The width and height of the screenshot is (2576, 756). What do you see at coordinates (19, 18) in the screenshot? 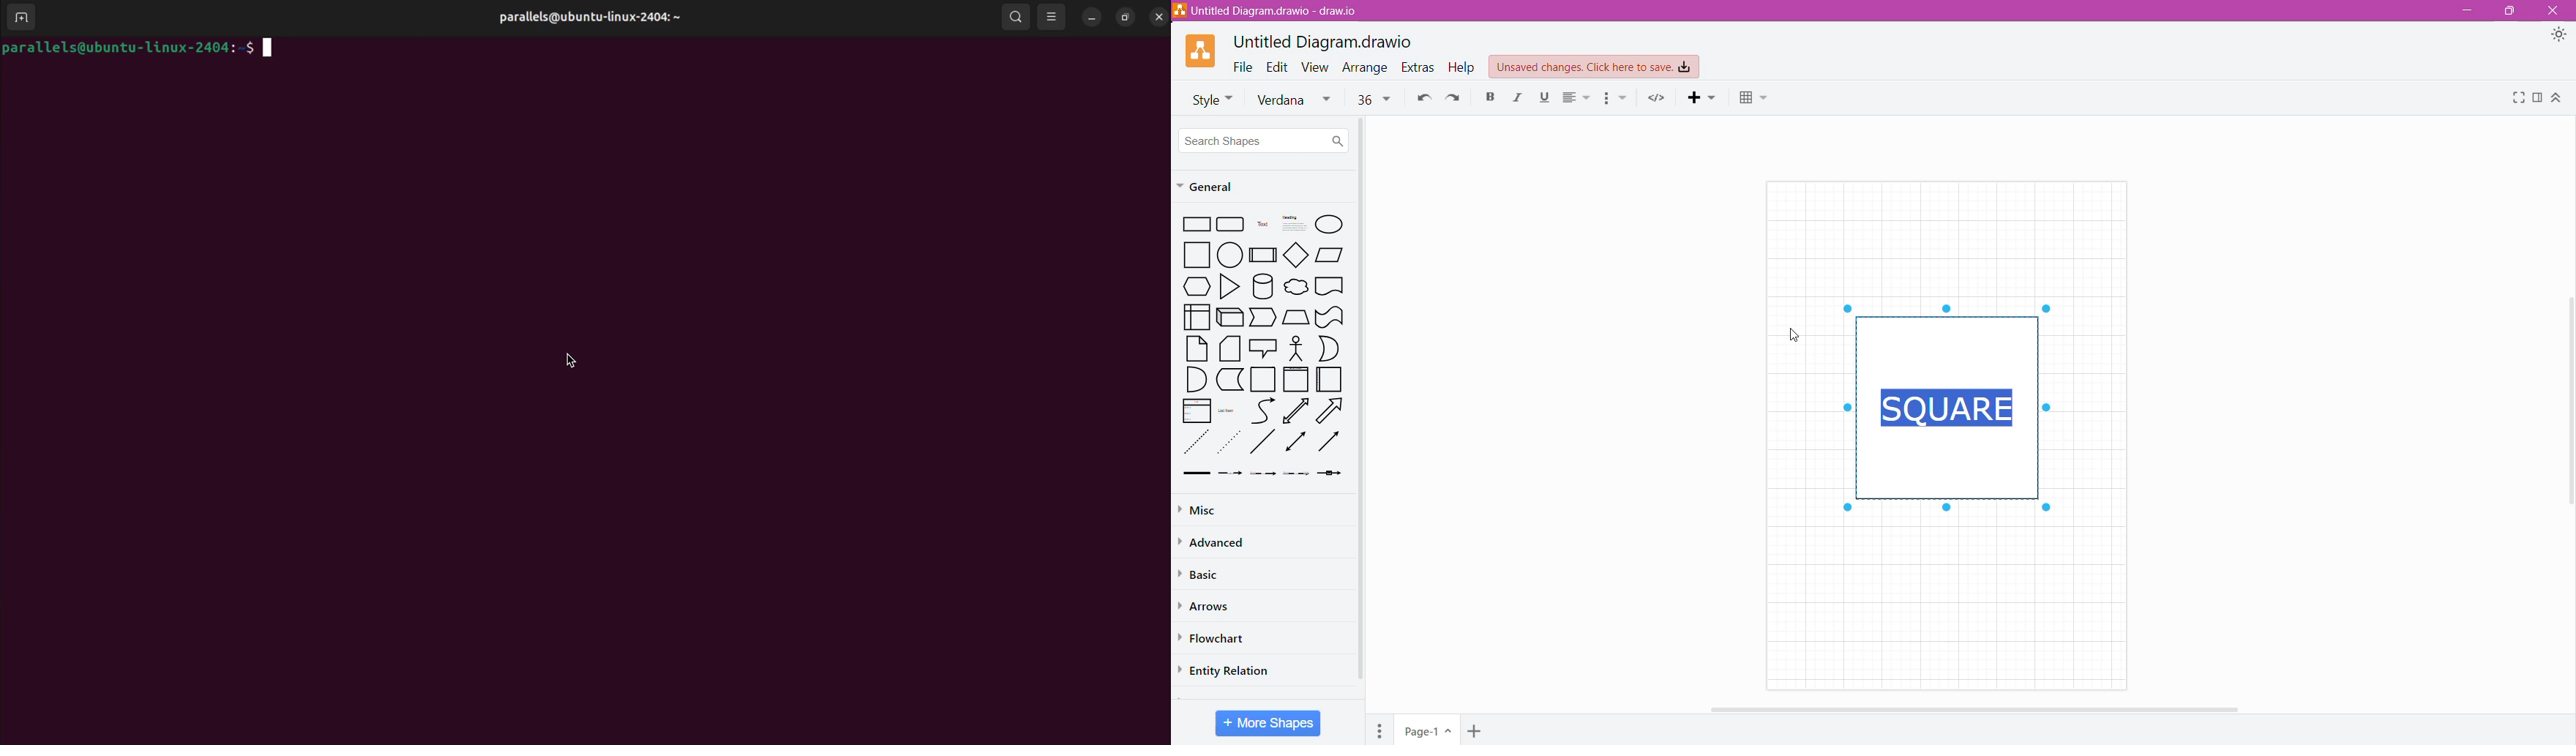
I see `add new window` at bounding box center [19, 18].